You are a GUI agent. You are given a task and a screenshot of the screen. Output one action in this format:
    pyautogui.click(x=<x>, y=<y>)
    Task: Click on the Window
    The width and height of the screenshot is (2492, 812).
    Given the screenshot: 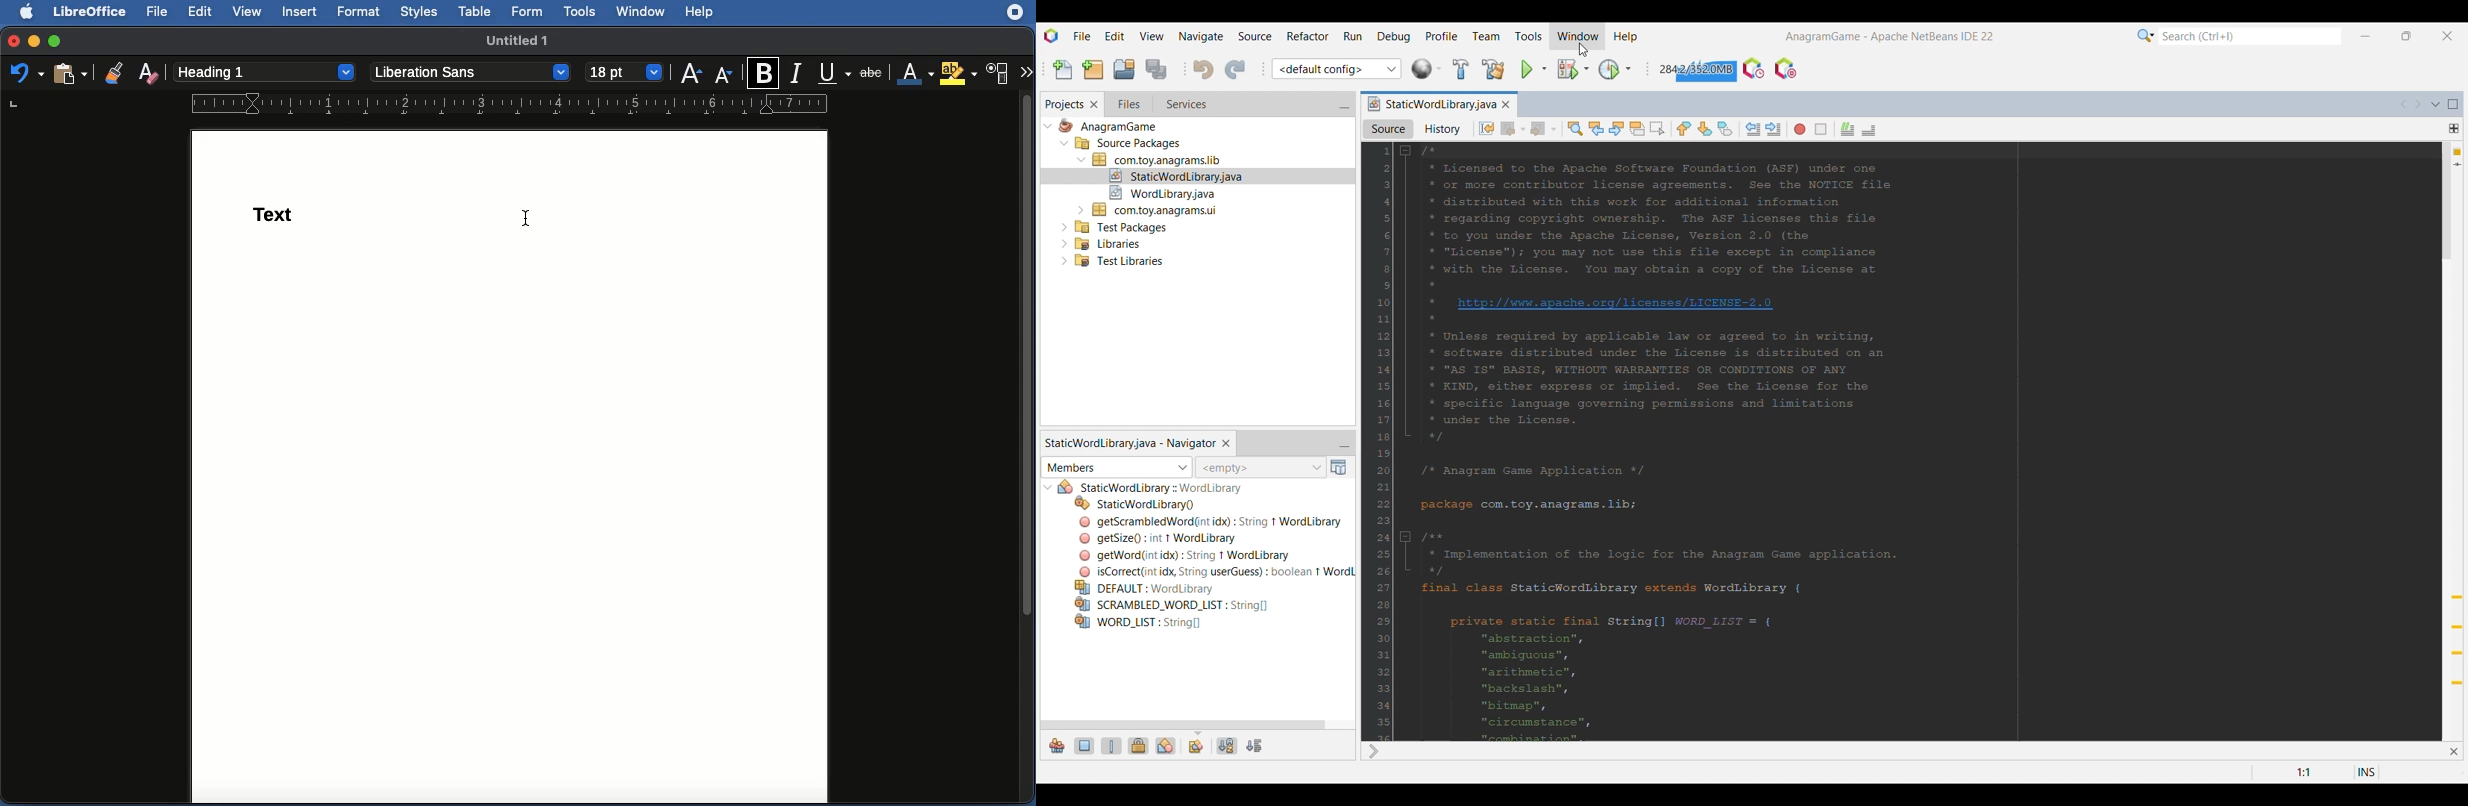 What is the action you would take?
    pyautogui.click(x=639, y=13)
    